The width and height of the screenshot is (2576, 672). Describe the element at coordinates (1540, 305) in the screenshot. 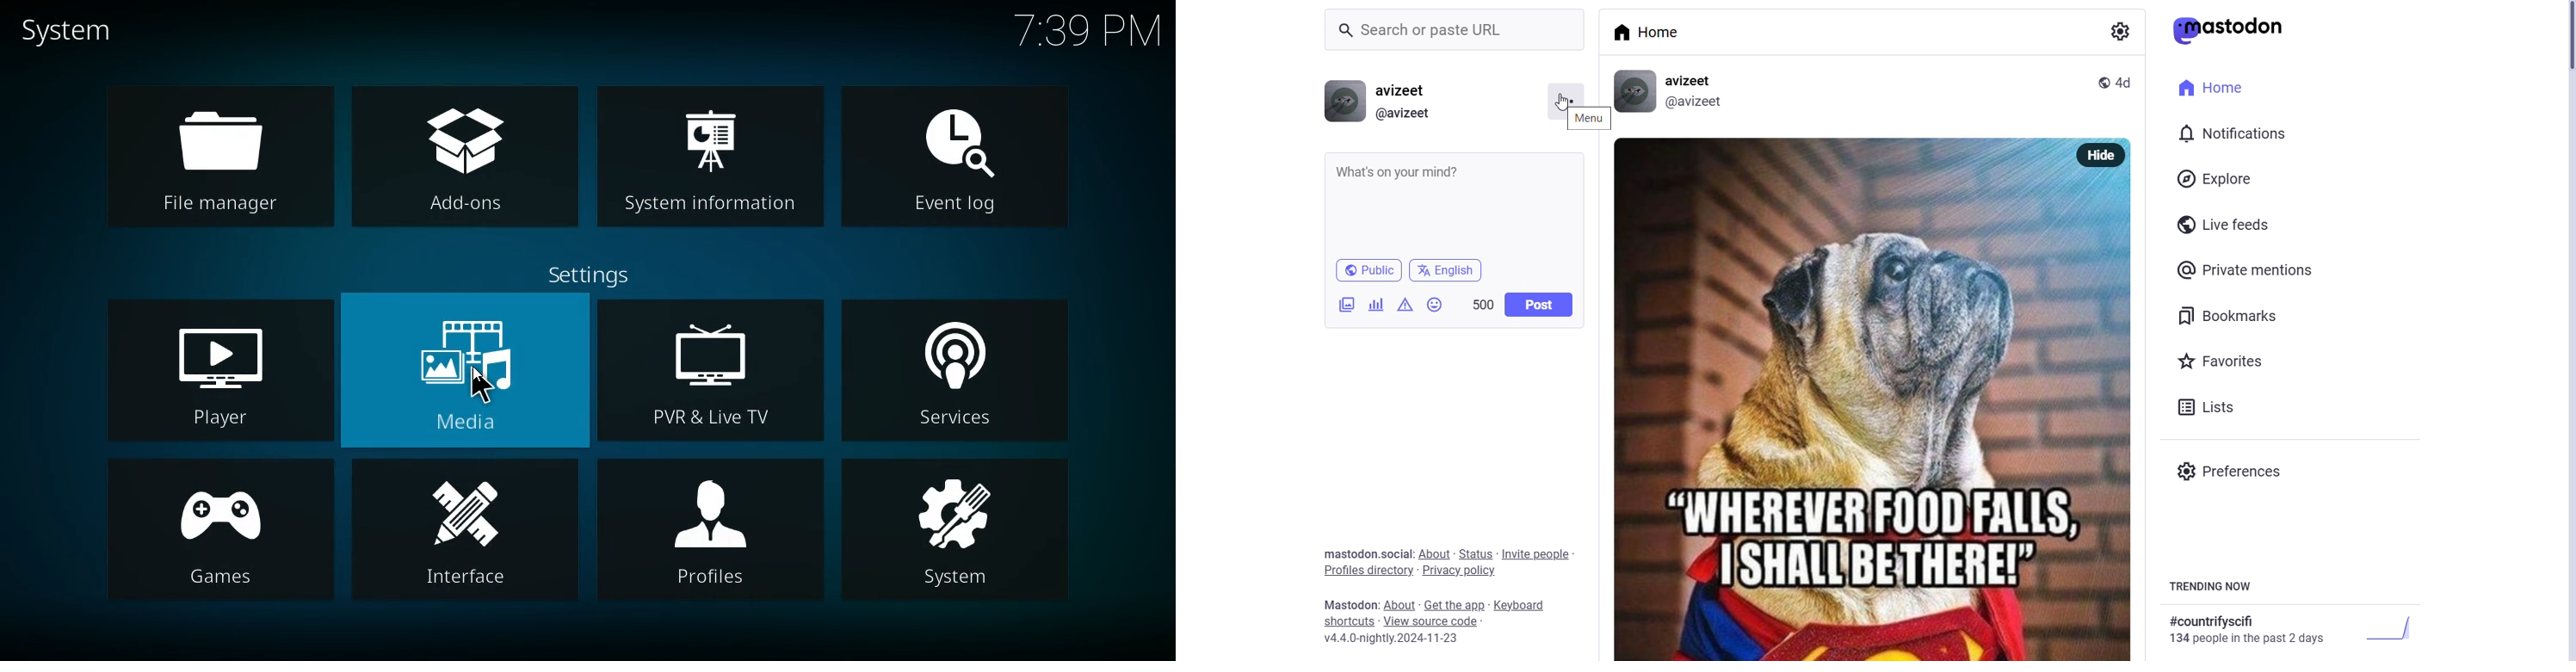

I see `post` at that location.